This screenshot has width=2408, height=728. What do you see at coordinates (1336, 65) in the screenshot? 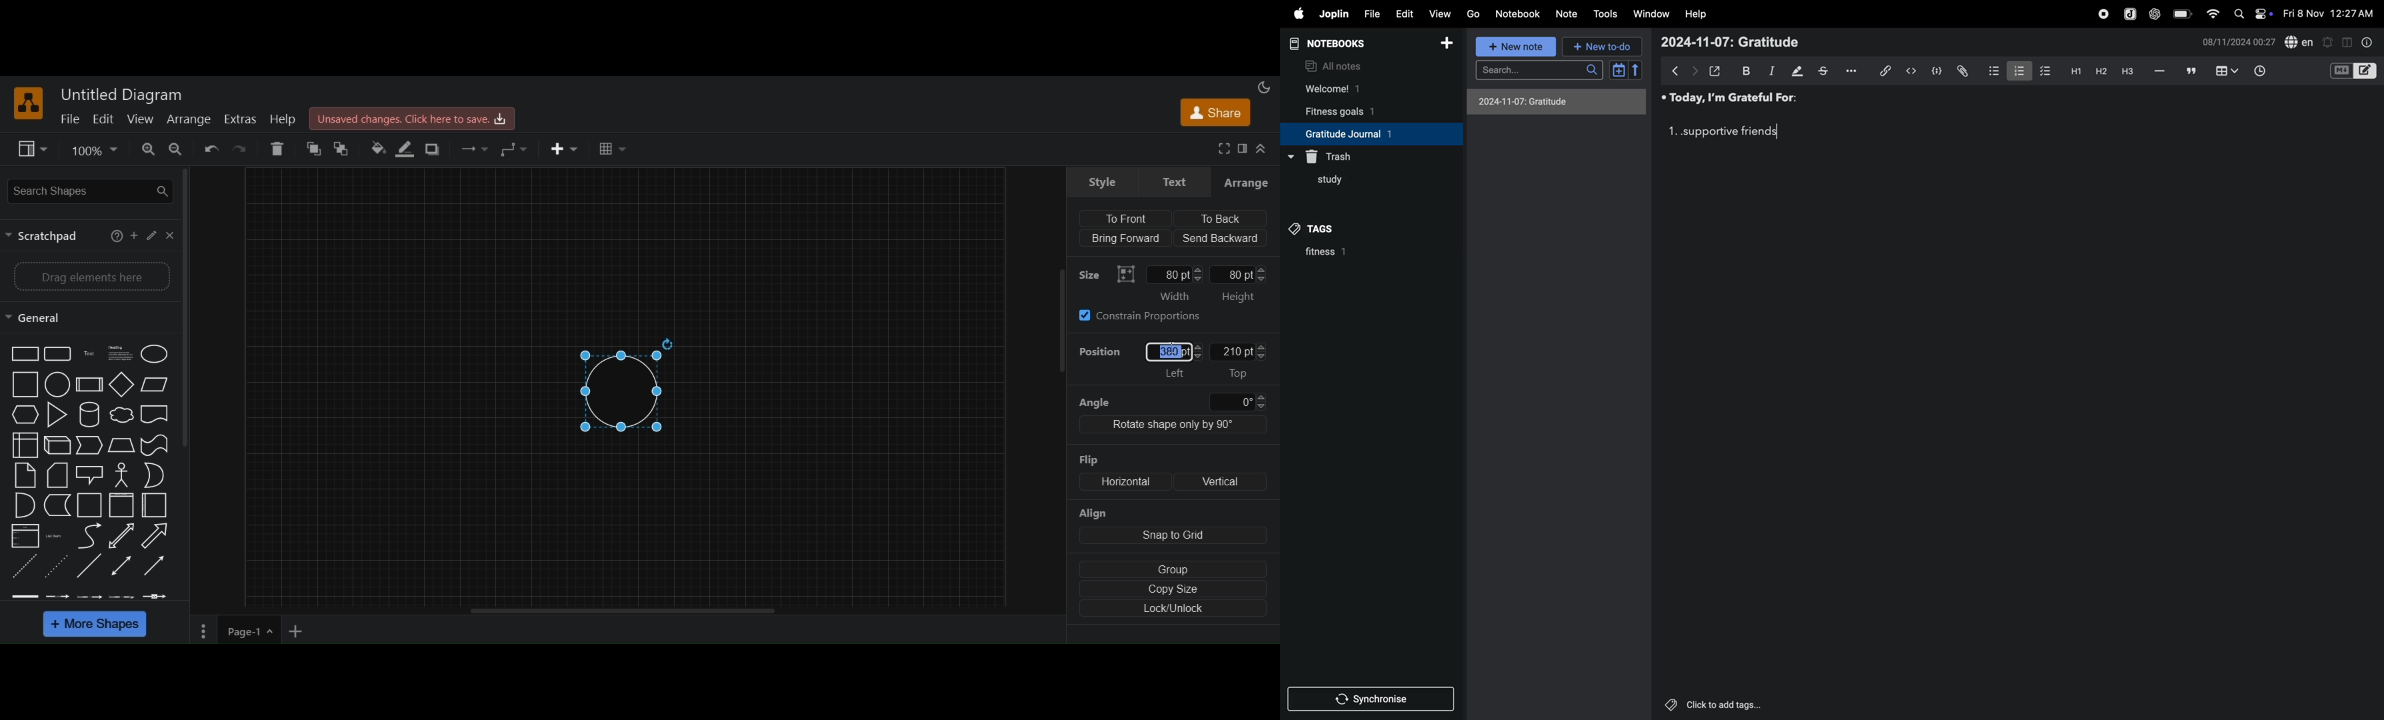
I see `all notes` at bounding box center [1336, 65].